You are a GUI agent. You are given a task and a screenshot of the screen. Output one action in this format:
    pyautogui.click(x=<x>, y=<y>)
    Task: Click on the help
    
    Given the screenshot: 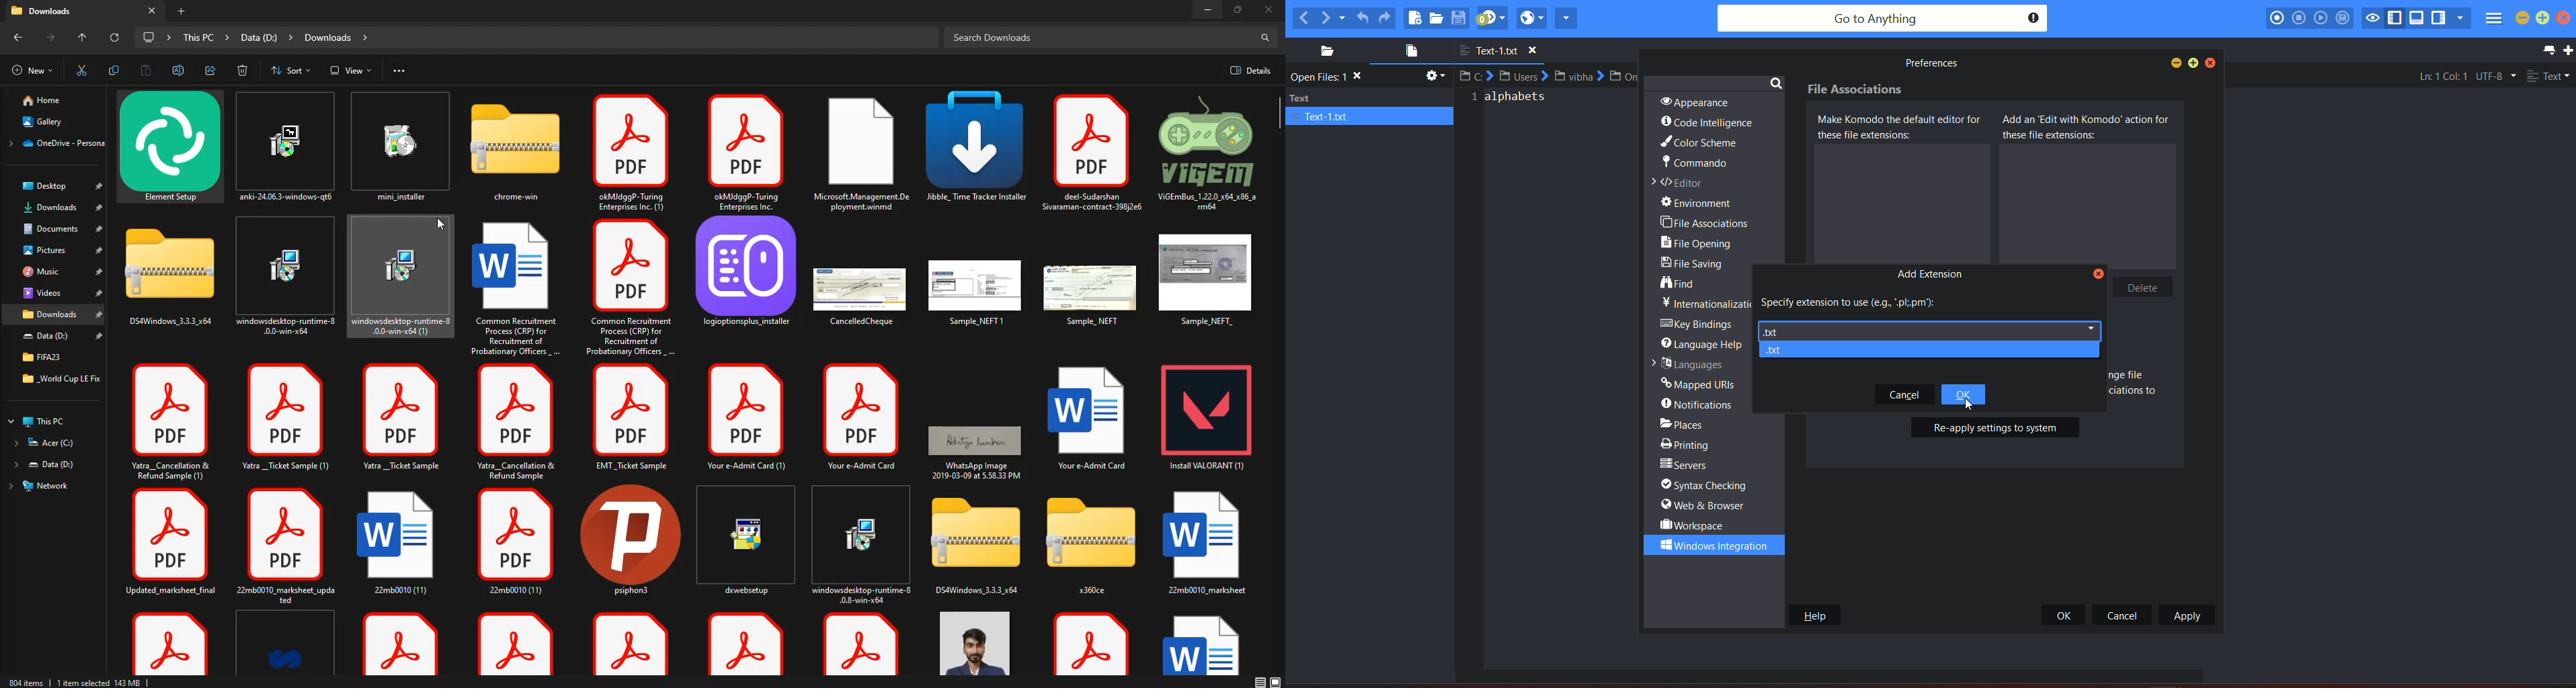 What is the action you would take?
    pyautogui.click(x=1814, y=615)
    